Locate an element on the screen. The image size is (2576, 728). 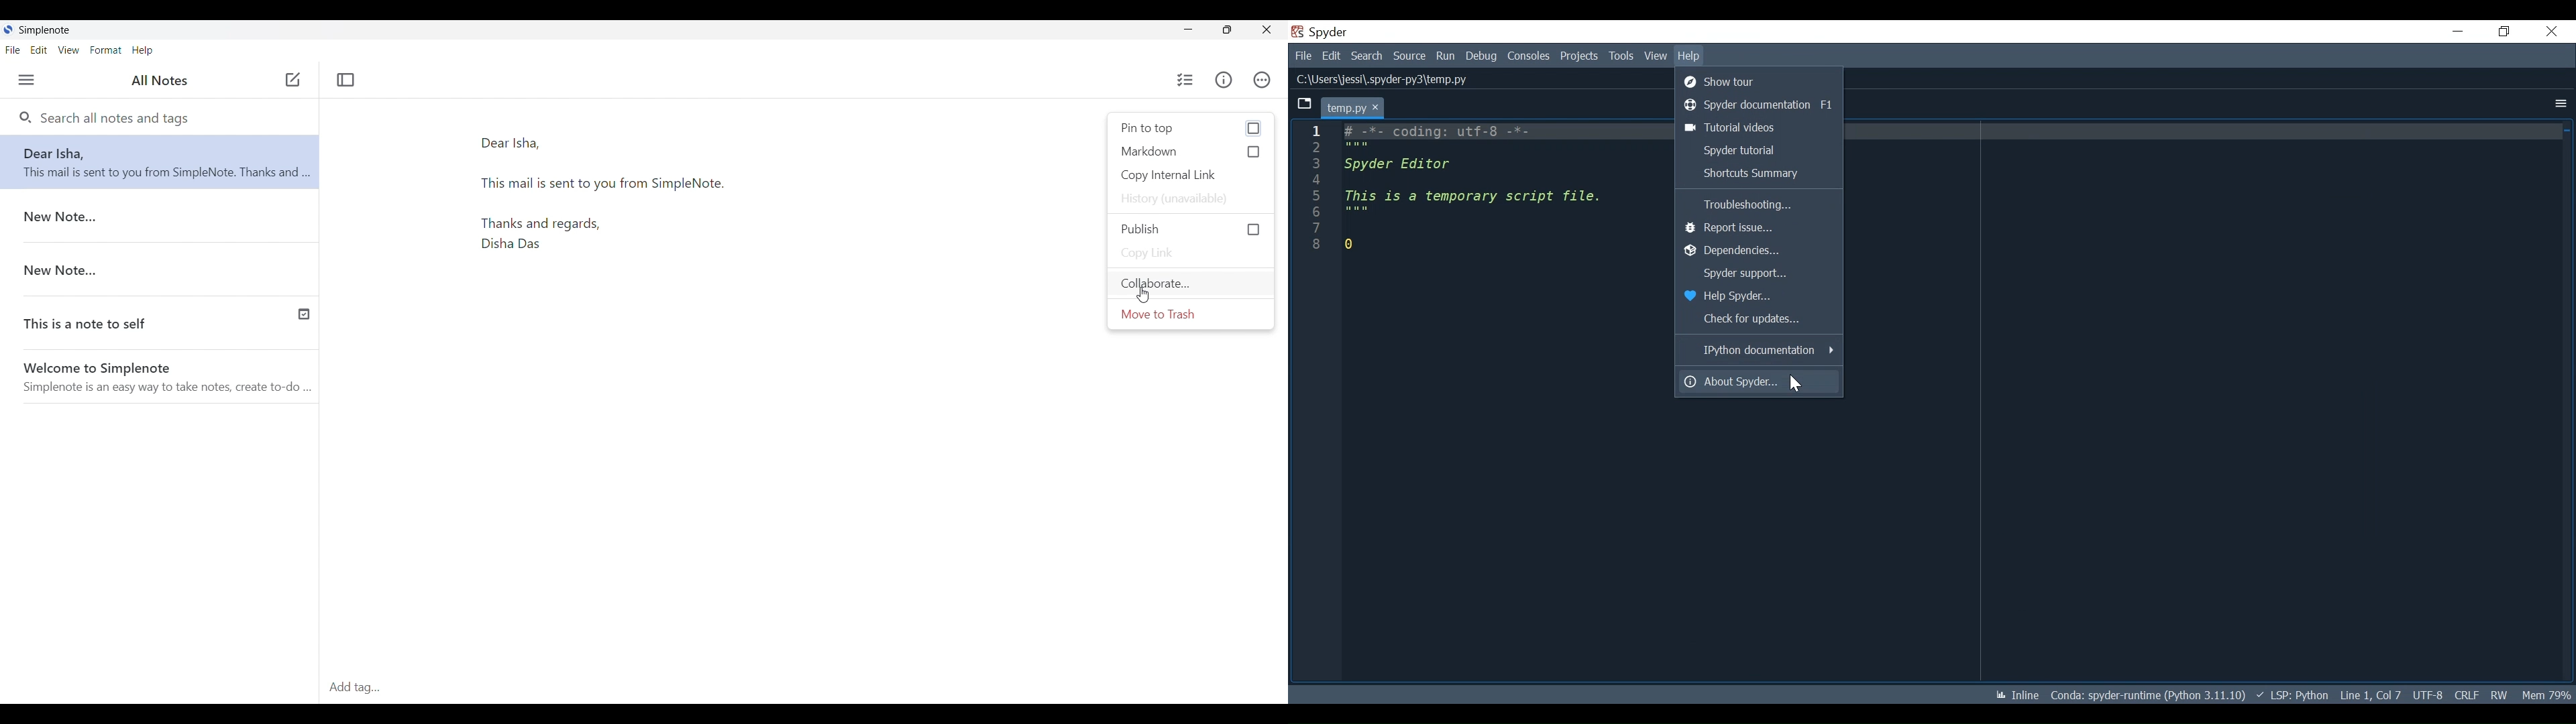
Check for updates is located at coordinates (1758, 318).